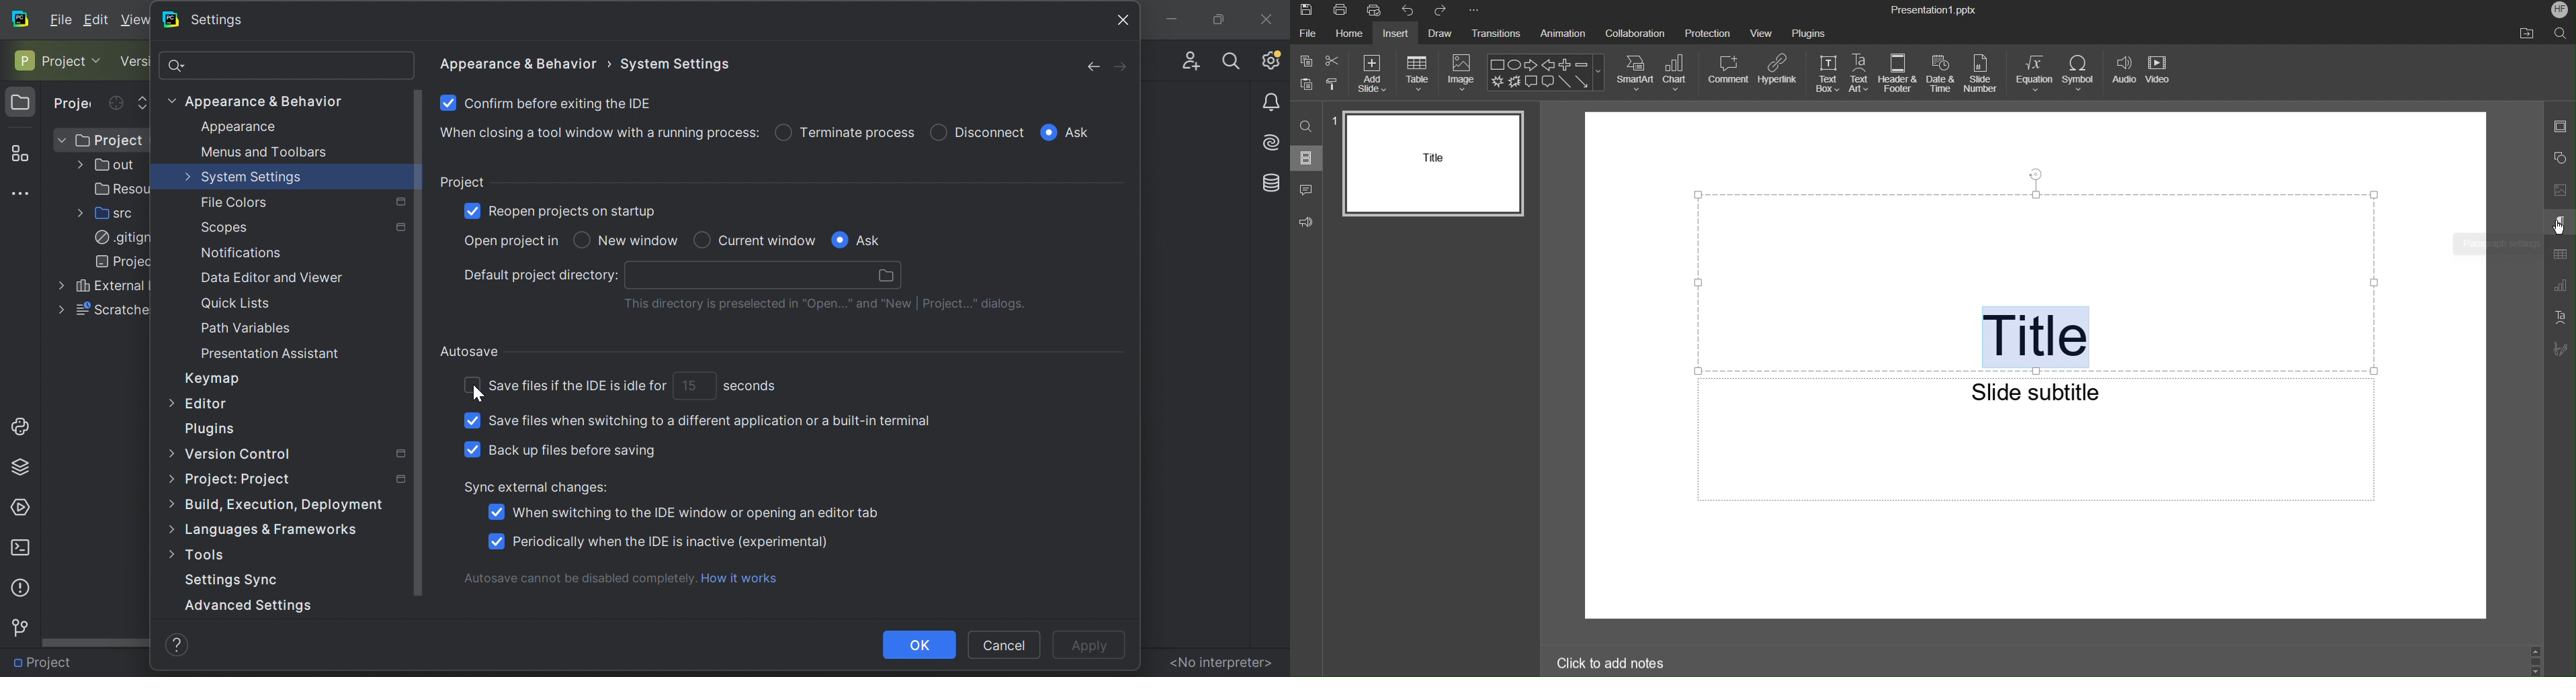 Image resolution: width=2576 pixels, height=700 pixels. What do you see at coordinates (1861, 73) in the screenshot?
I see `TextArt` at bounding box center [1861, 73].